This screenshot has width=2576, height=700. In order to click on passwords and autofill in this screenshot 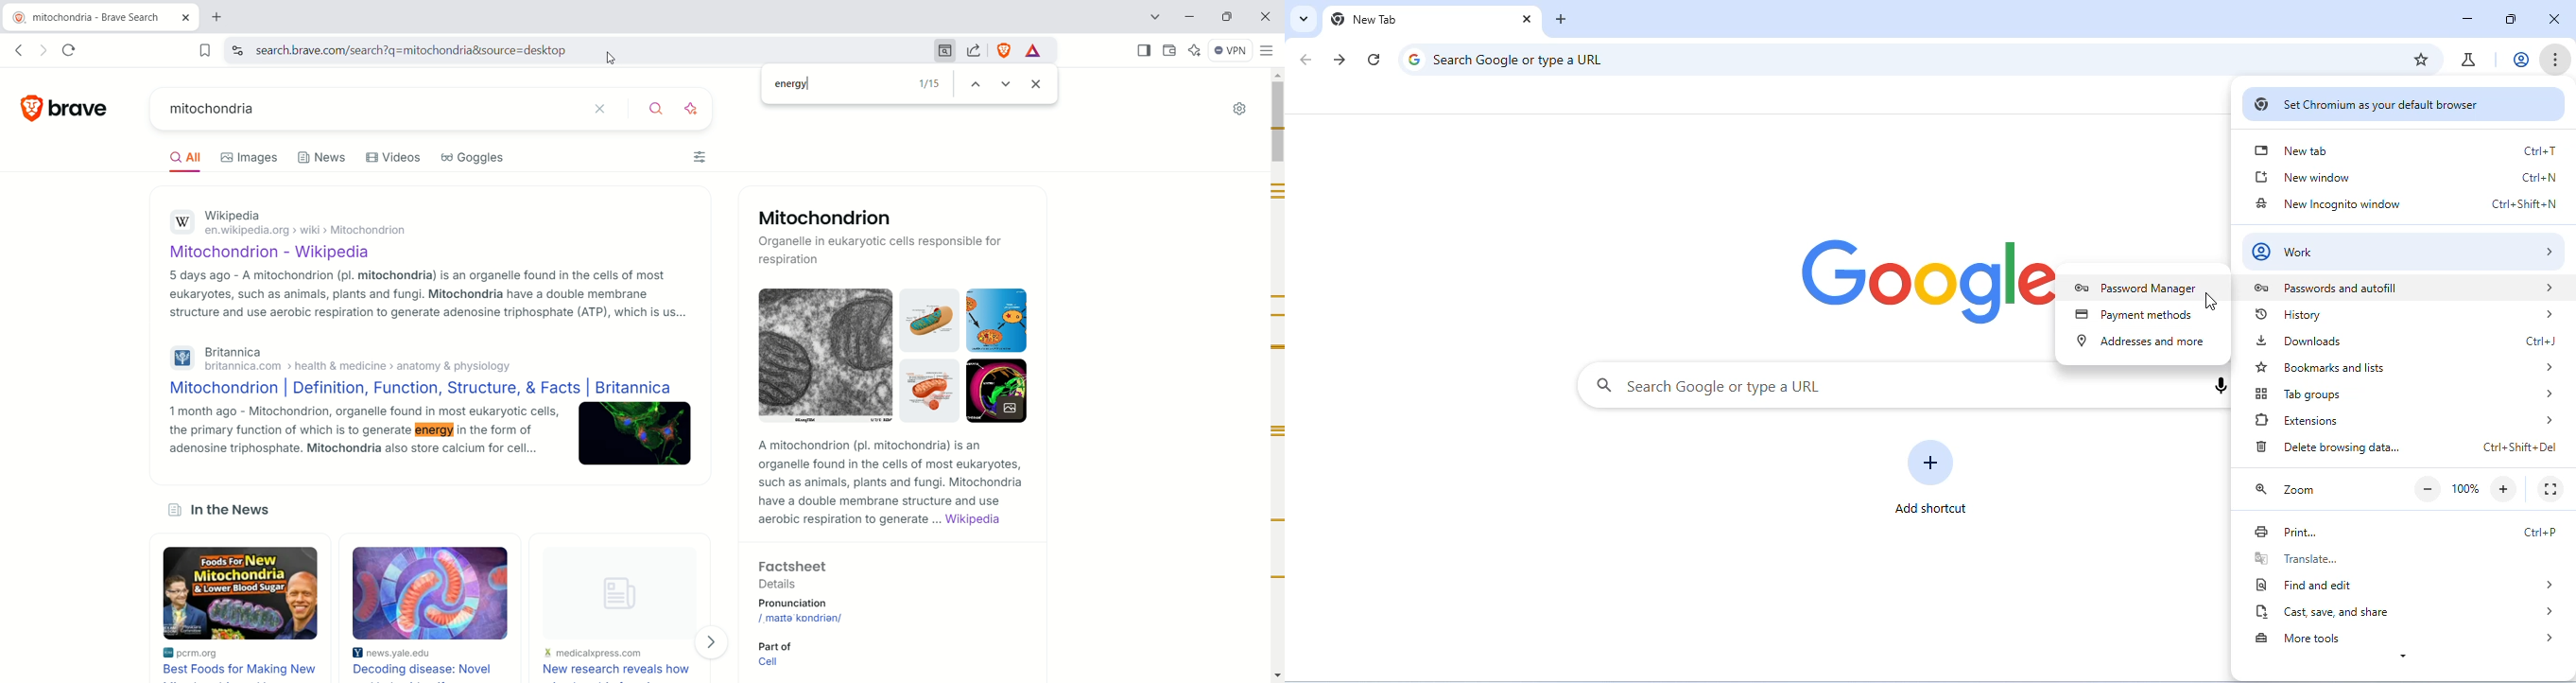, I will do `click(2403, 287)`.